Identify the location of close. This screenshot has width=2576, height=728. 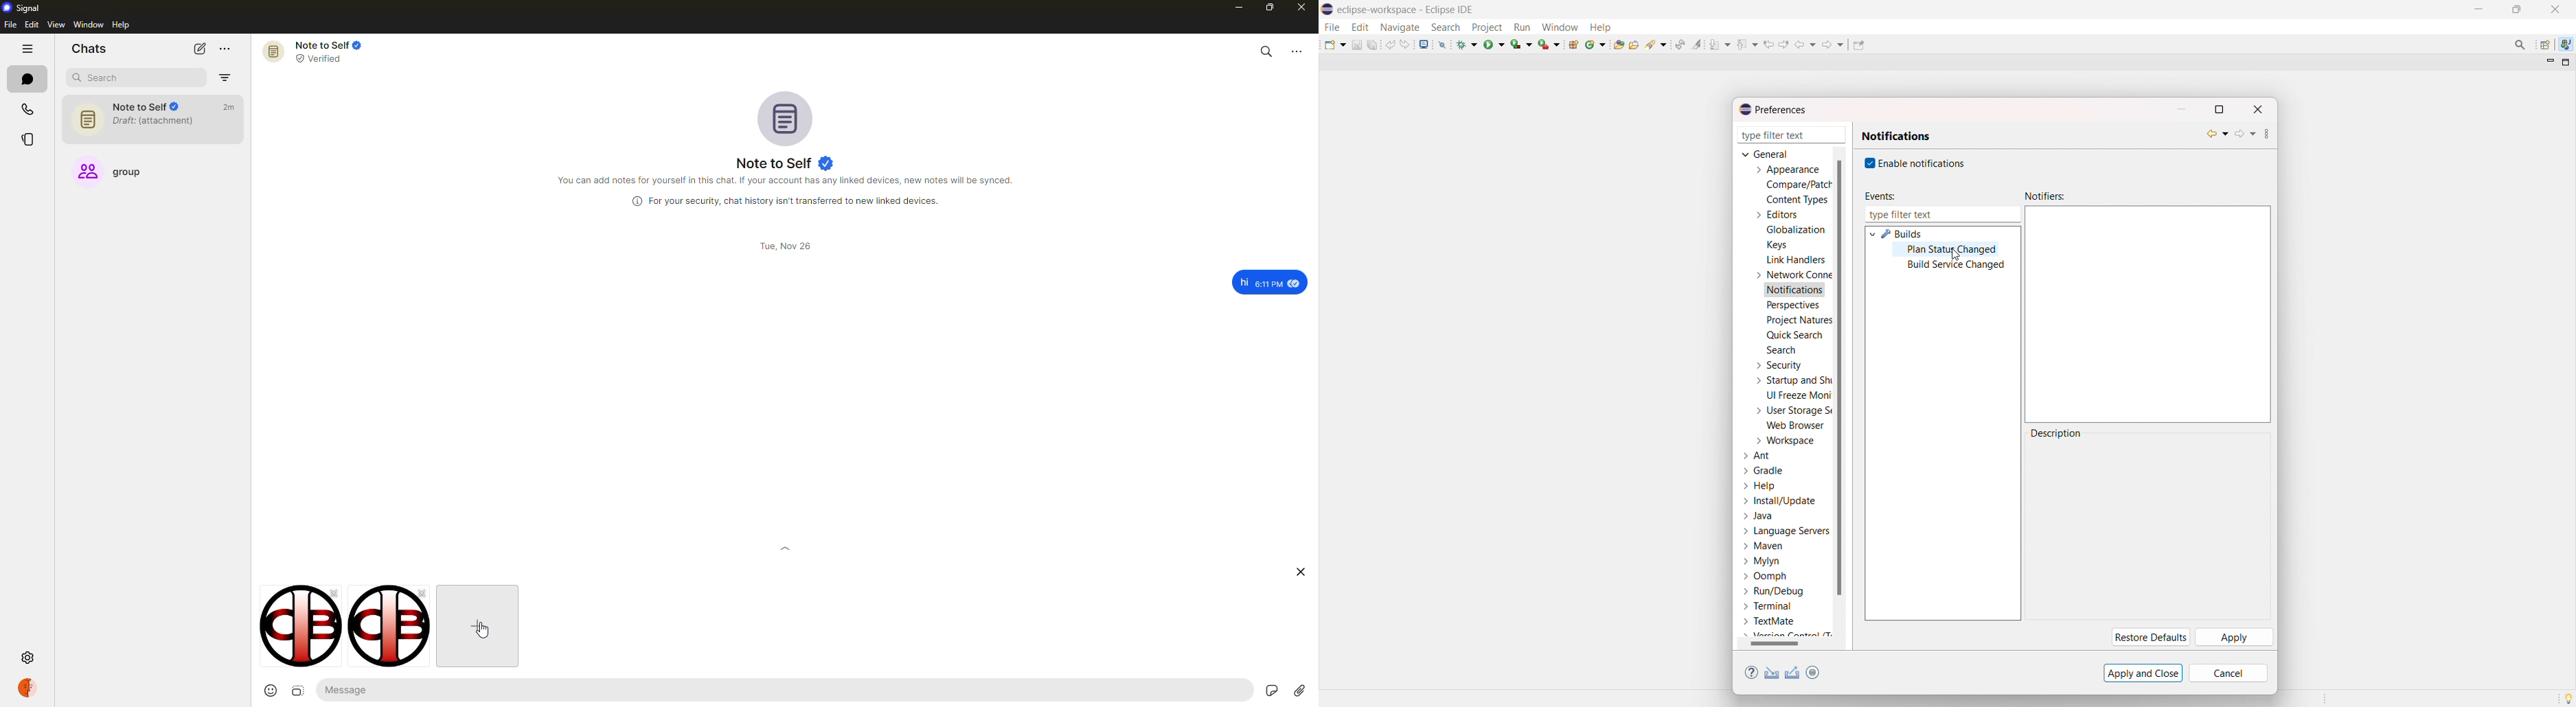
(1303, 571).